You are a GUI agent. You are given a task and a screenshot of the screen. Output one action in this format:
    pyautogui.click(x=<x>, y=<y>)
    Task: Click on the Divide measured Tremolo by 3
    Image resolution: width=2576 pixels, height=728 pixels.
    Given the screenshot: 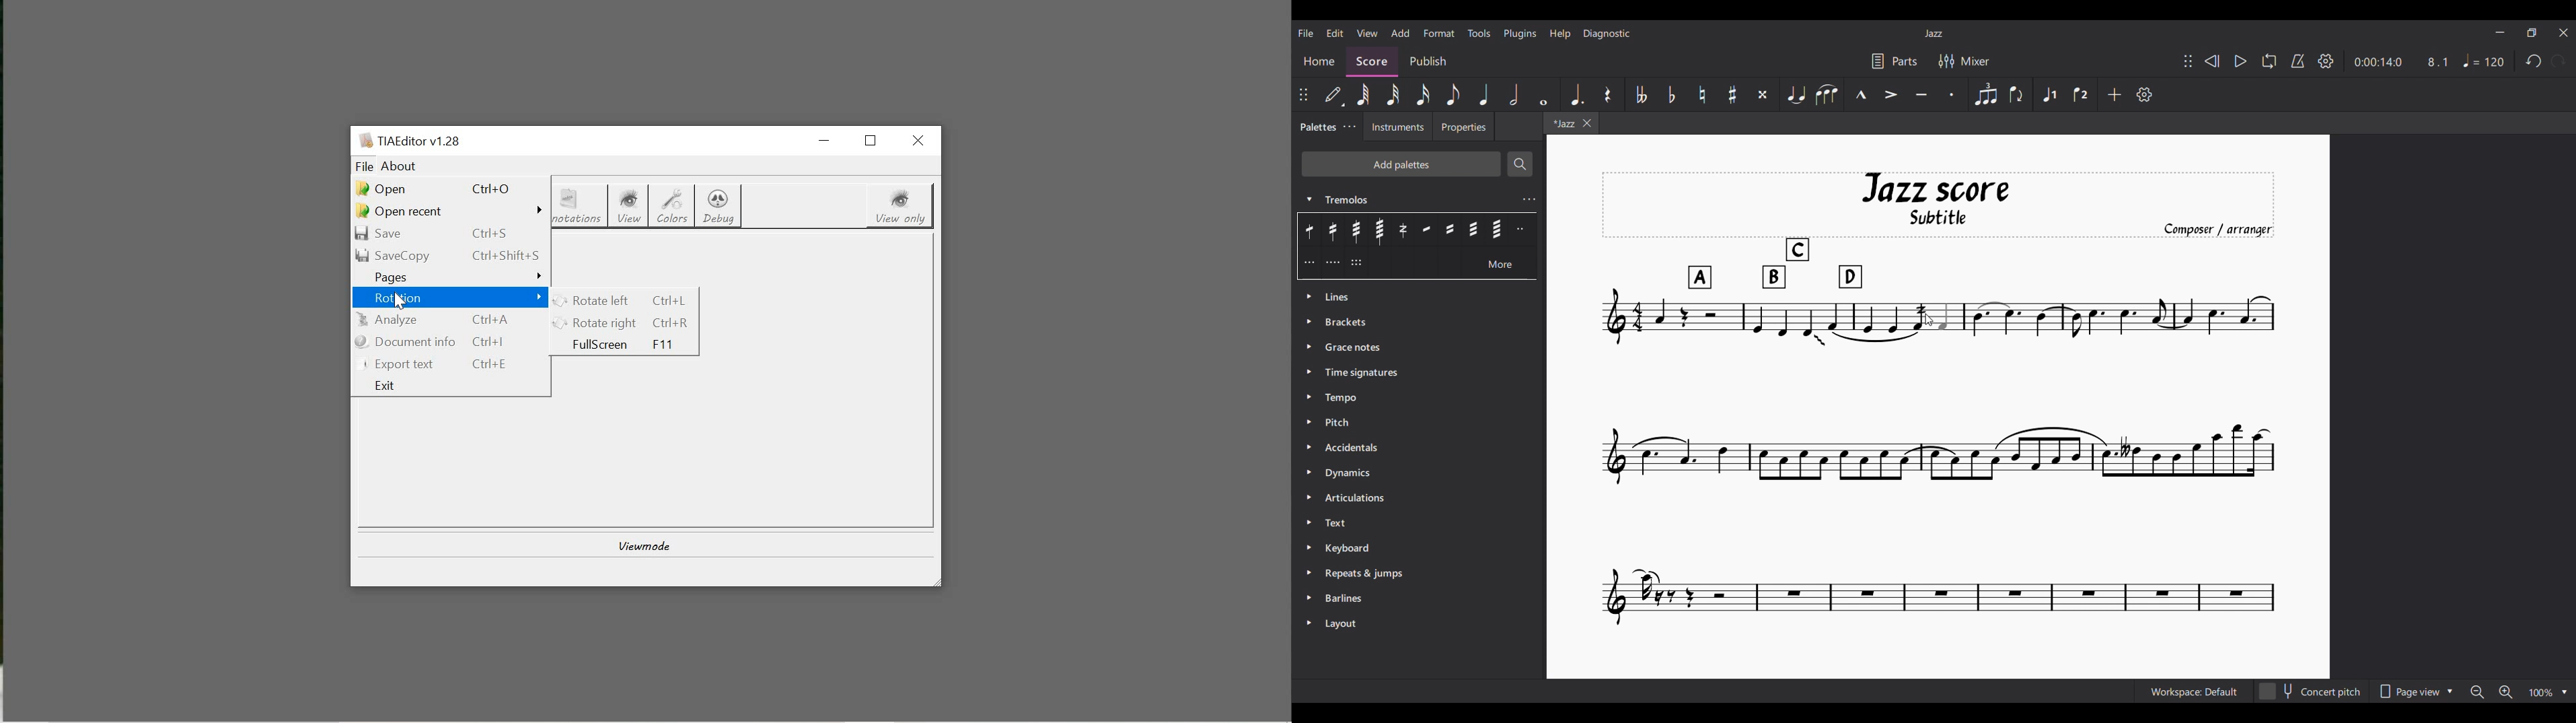 What is the action you would take?
    pyautogui.click(x=1309, y=262)
    